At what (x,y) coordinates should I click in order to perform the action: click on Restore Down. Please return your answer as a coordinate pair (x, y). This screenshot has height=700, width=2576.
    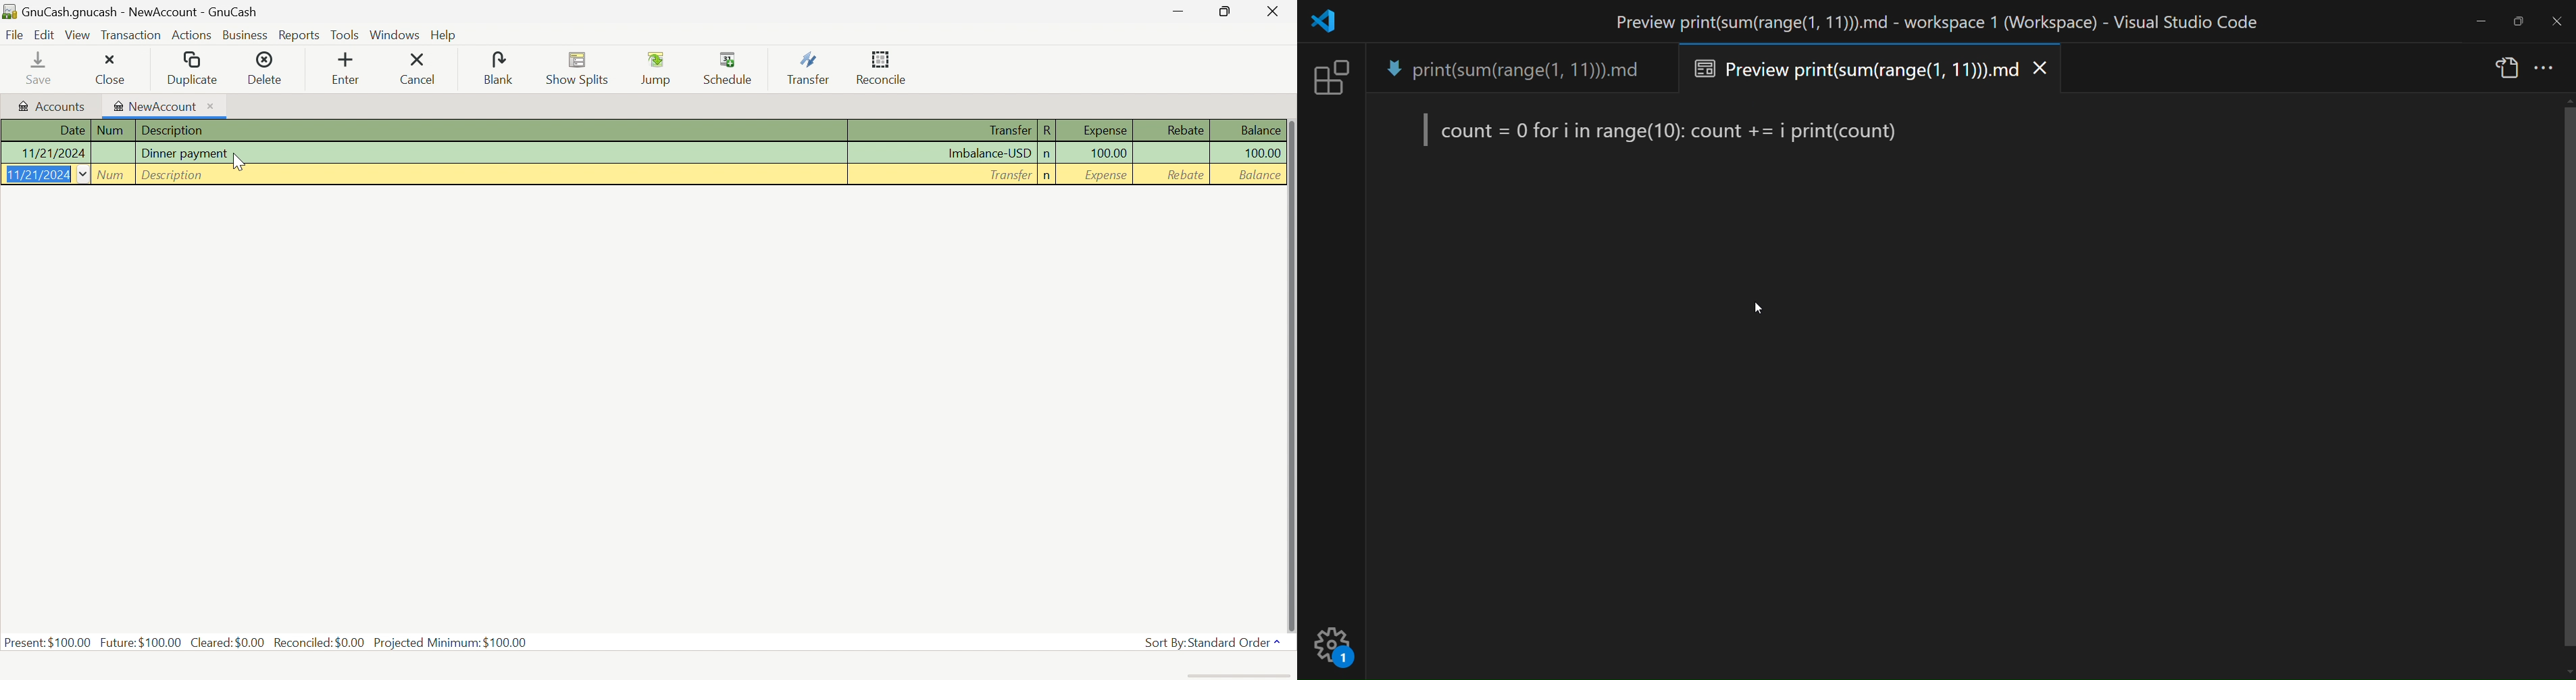
    Looking at the image, I should click on (1223, 12).